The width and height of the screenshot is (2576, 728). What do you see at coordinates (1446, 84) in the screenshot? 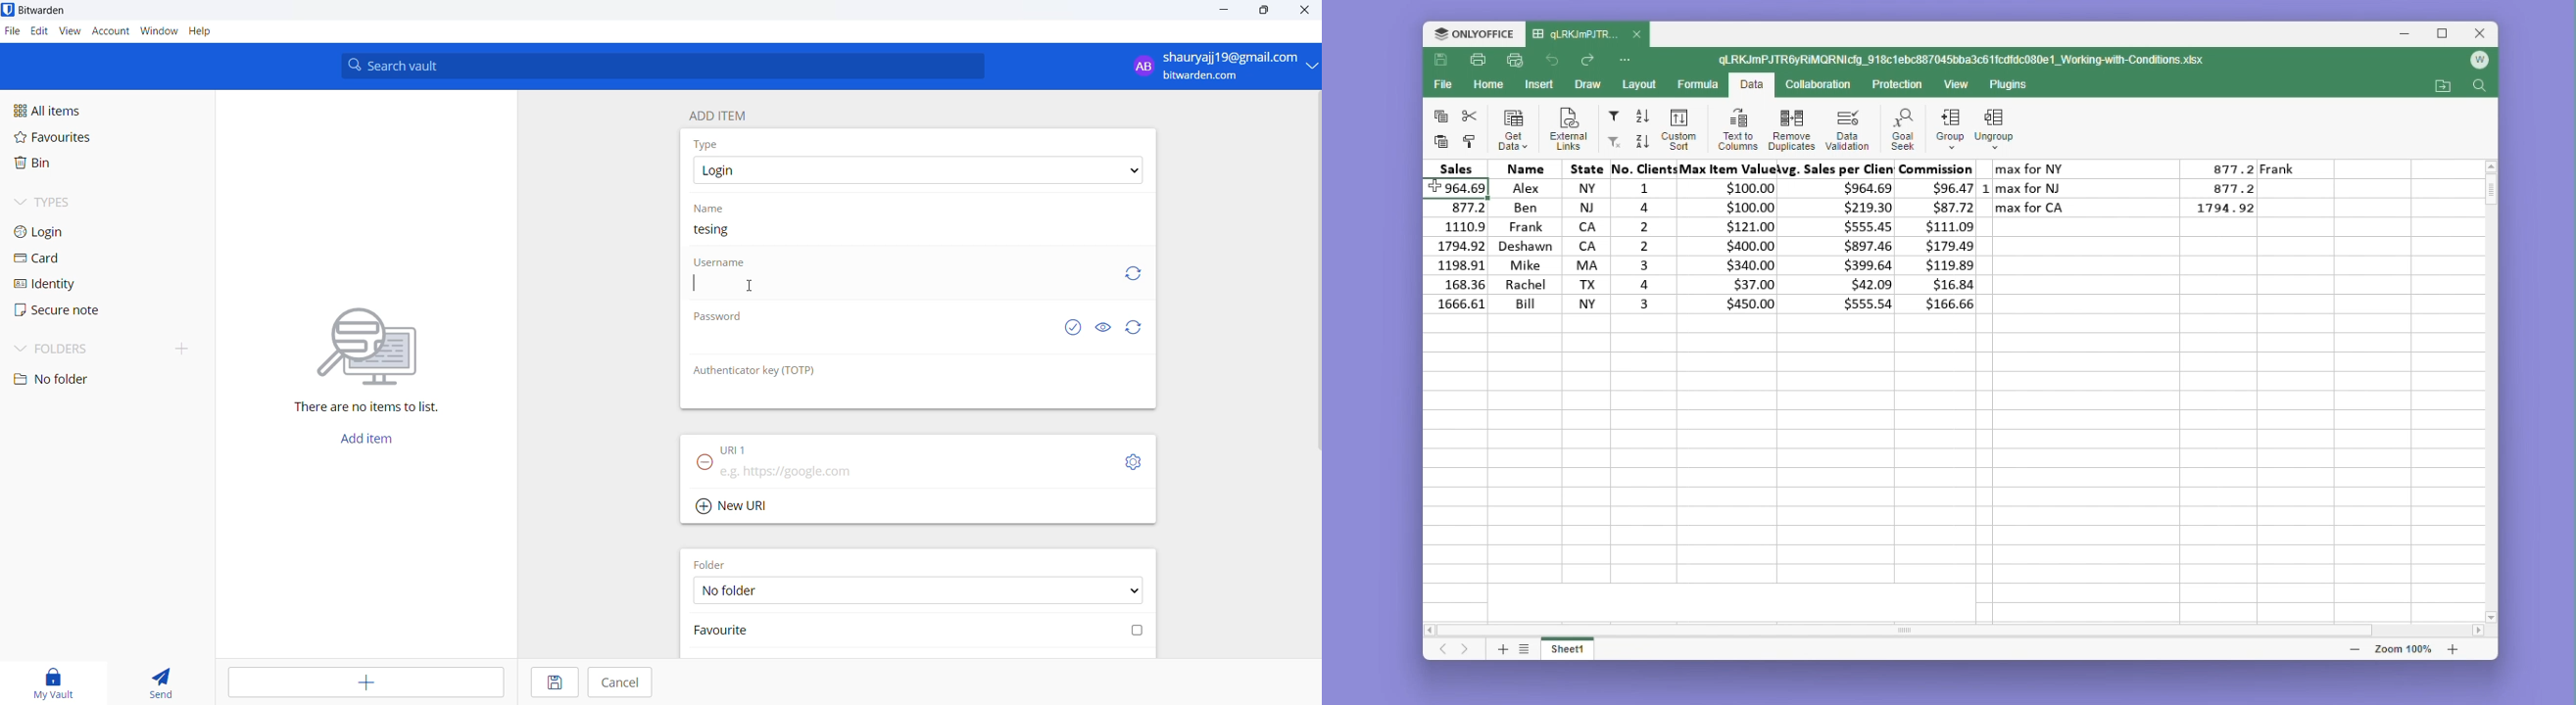
I see `File` at bounding box center [1446, 84].